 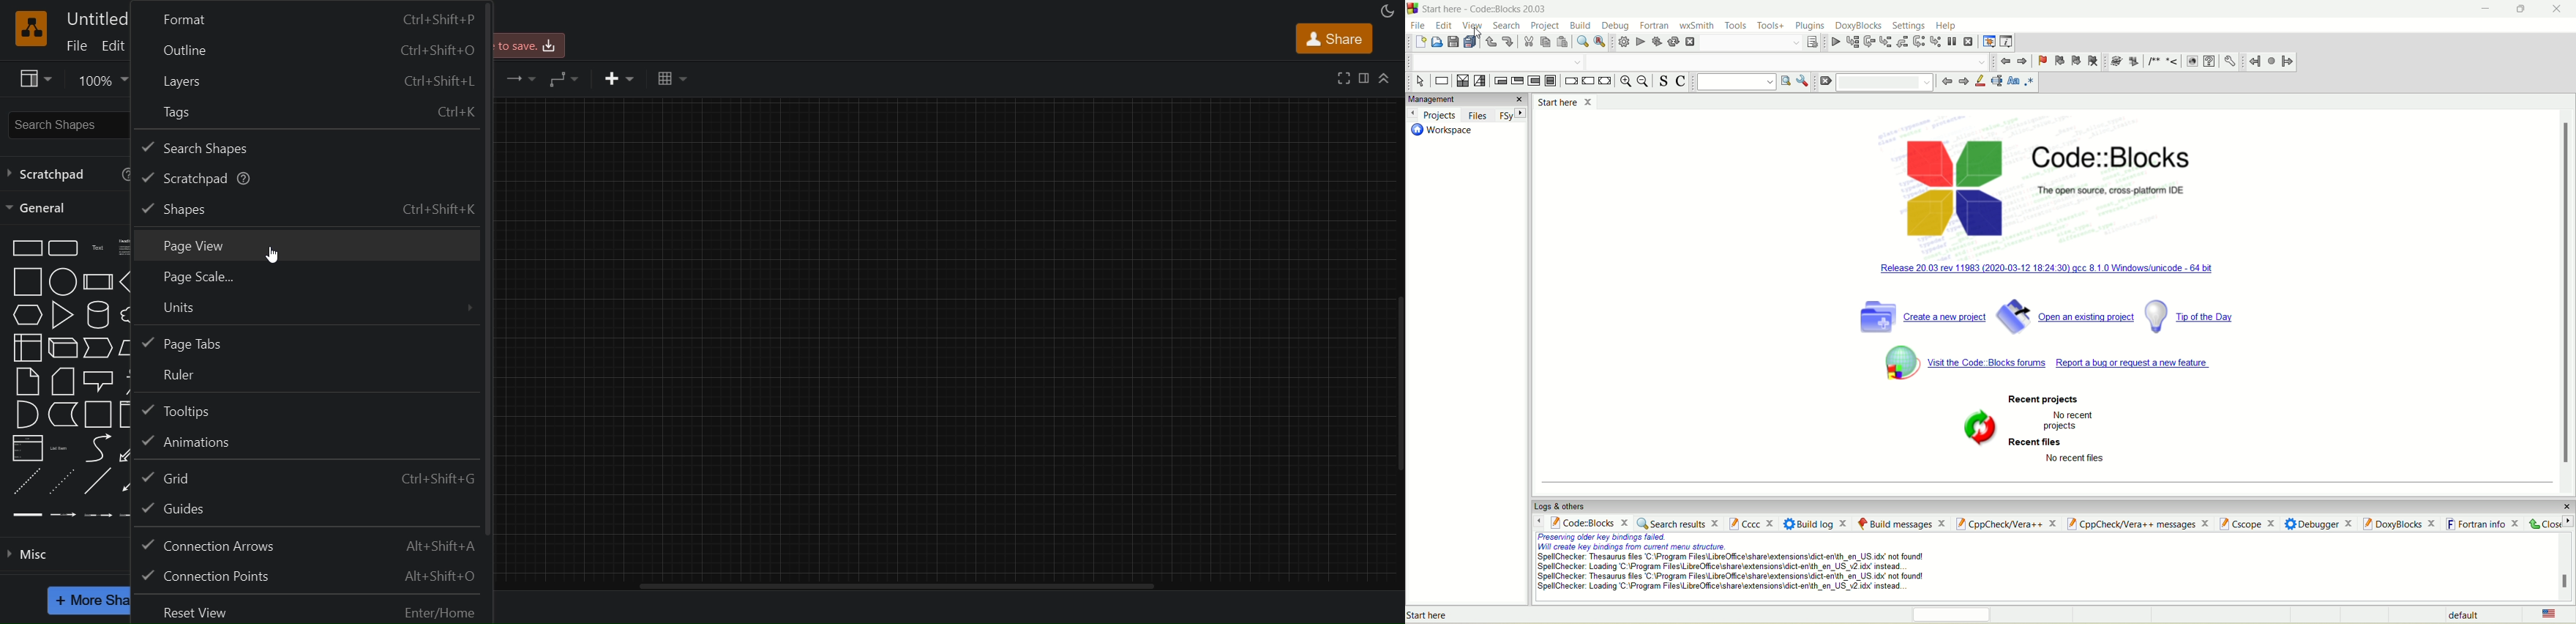 What do you see at coordinates (1869, 42) in the screenshot?
I see `next line` at bounding box center [1869, 42].